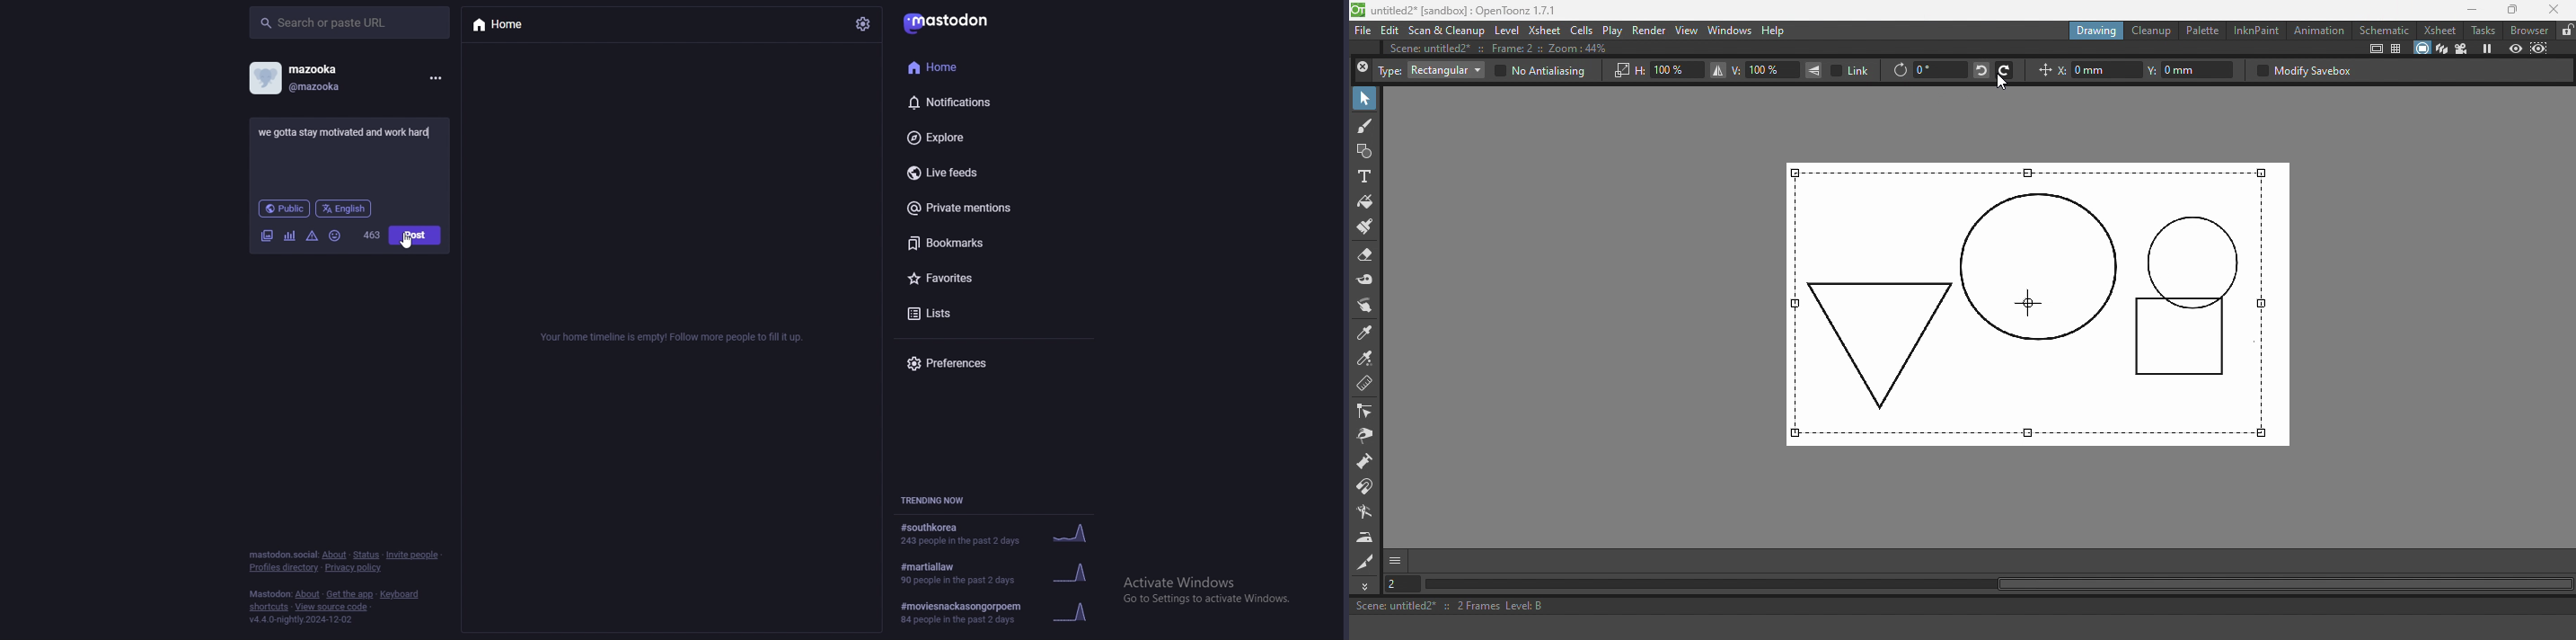 This screenshot has width=2576, height=644. Describe the element at coordinates (1389, 71) in the screenshot. I see `Type` at that location.